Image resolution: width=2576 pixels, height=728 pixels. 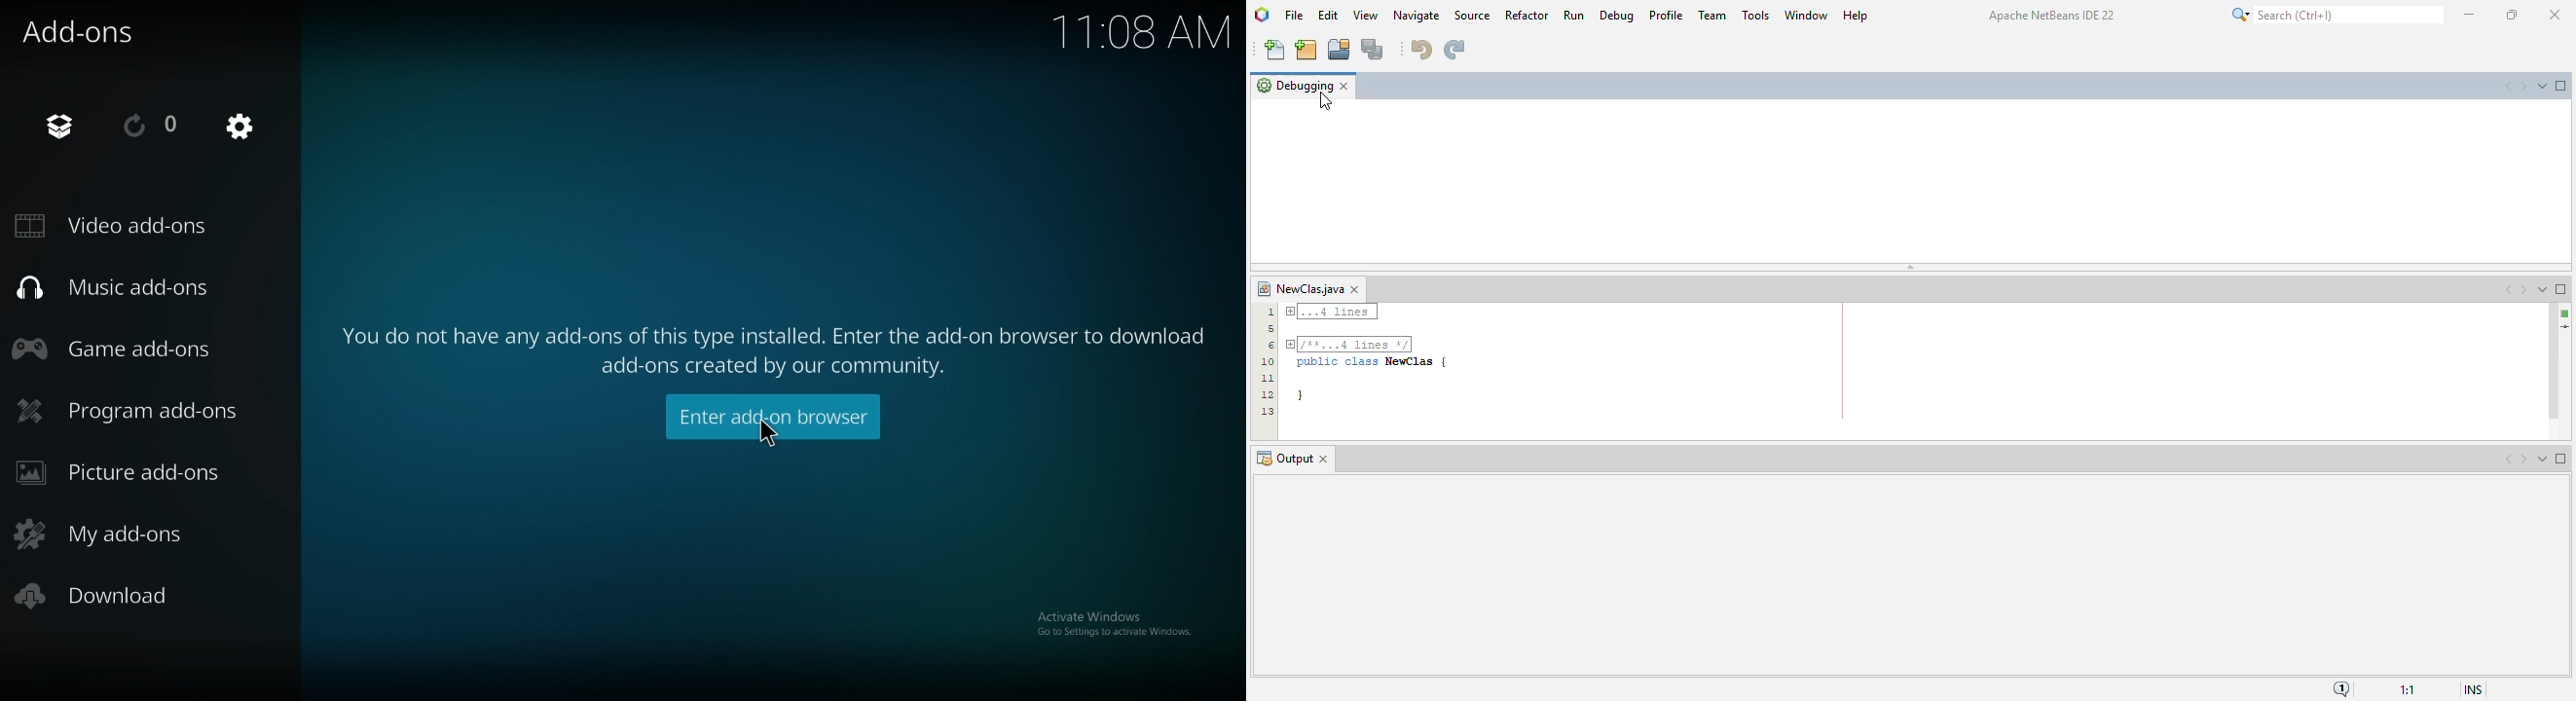 I want to click on music add ons, so click(x=133, y=285).